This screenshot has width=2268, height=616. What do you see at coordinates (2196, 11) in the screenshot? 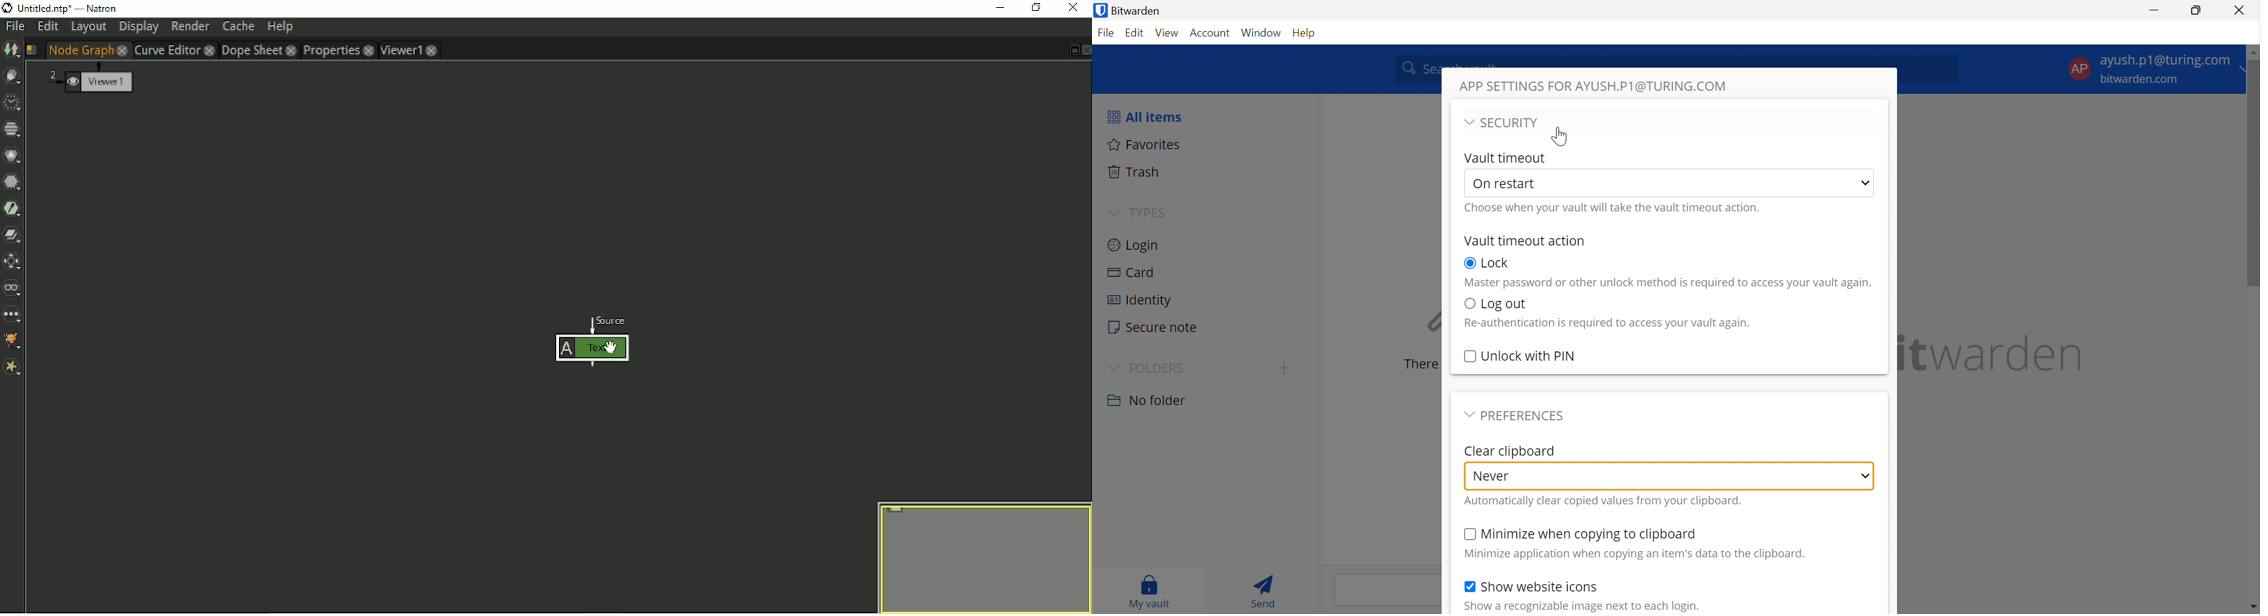
I see `Restore Down` at bounding box center [2196, 11].